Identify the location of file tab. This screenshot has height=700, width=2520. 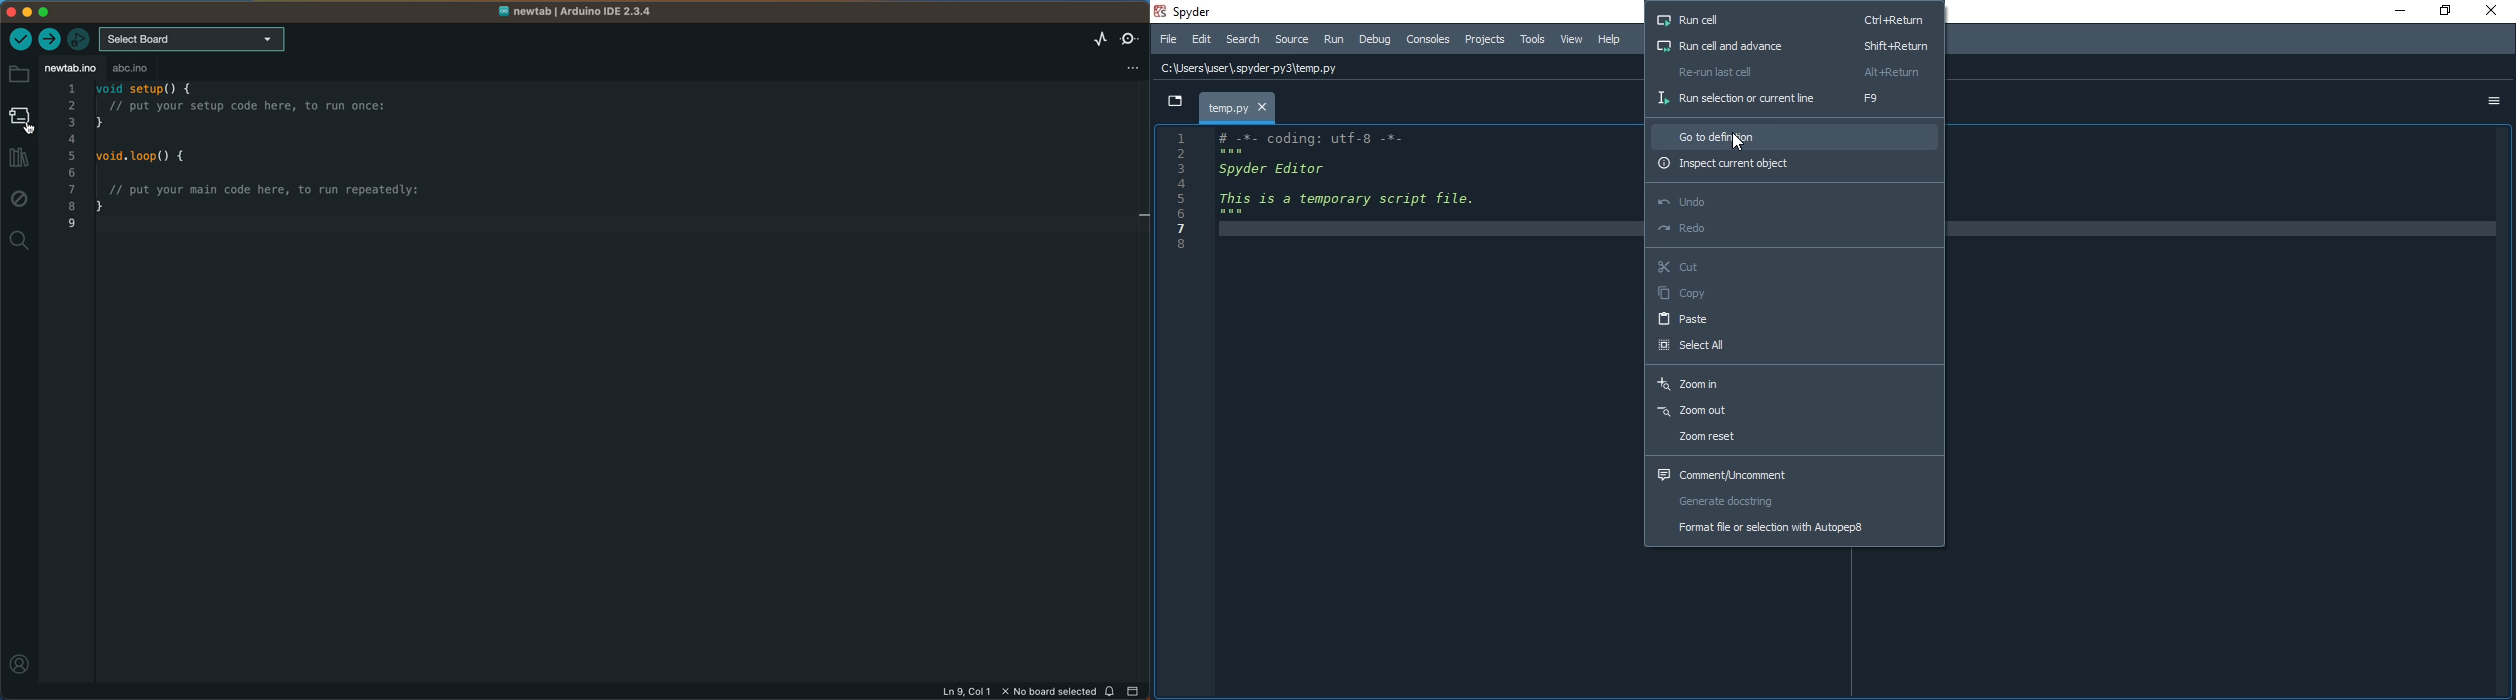
(72, 68).